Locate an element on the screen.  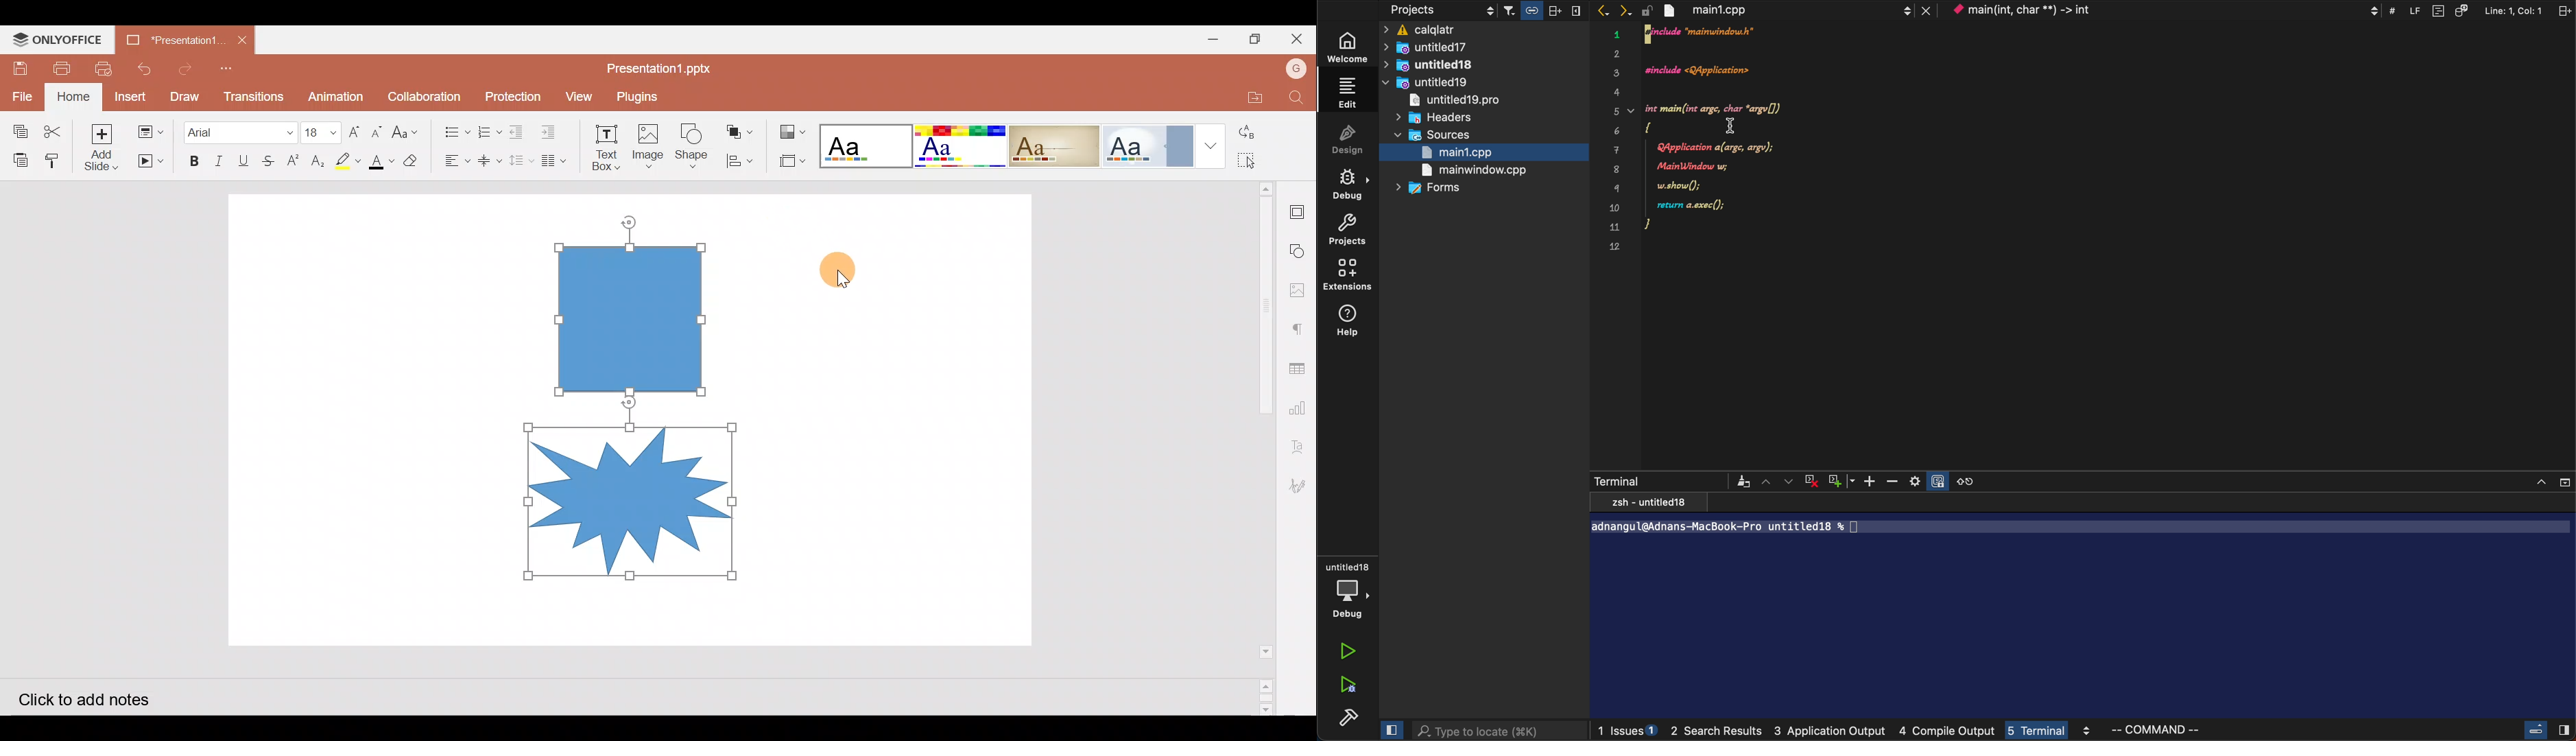
Subscript is located at coordinates (317, 158).